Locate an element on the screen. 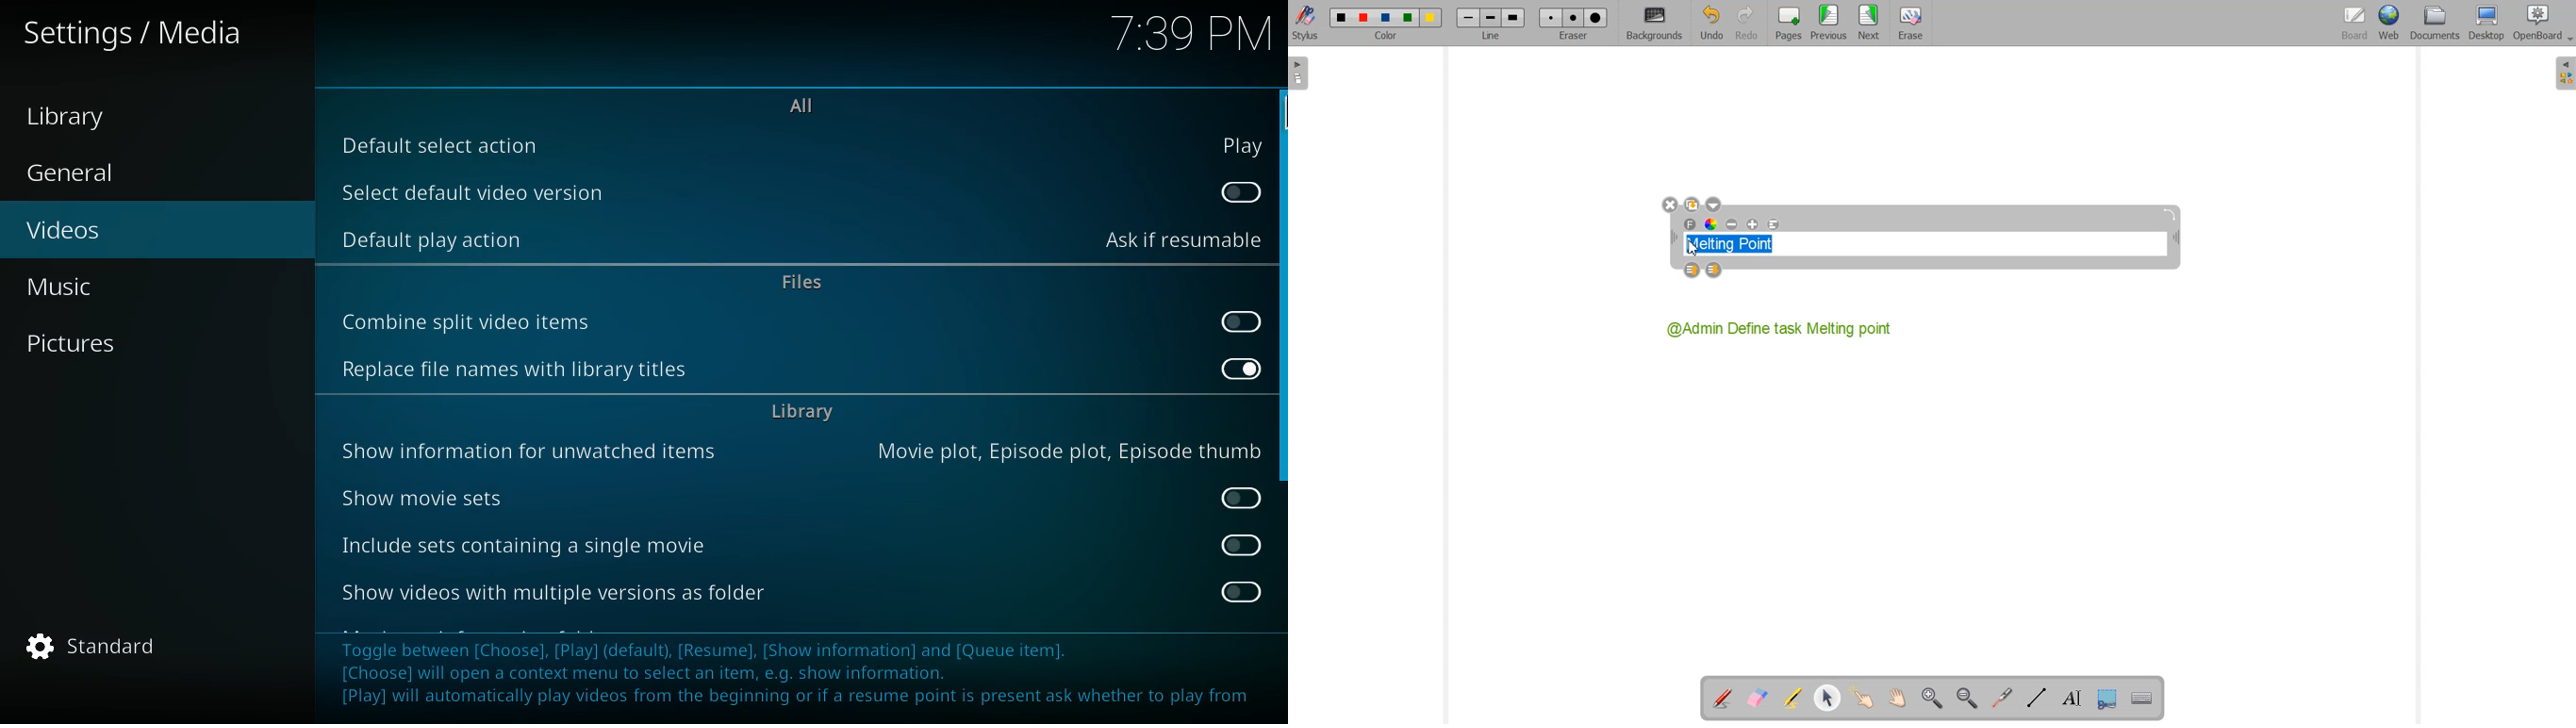  standard is located at coordinates (103, 647).